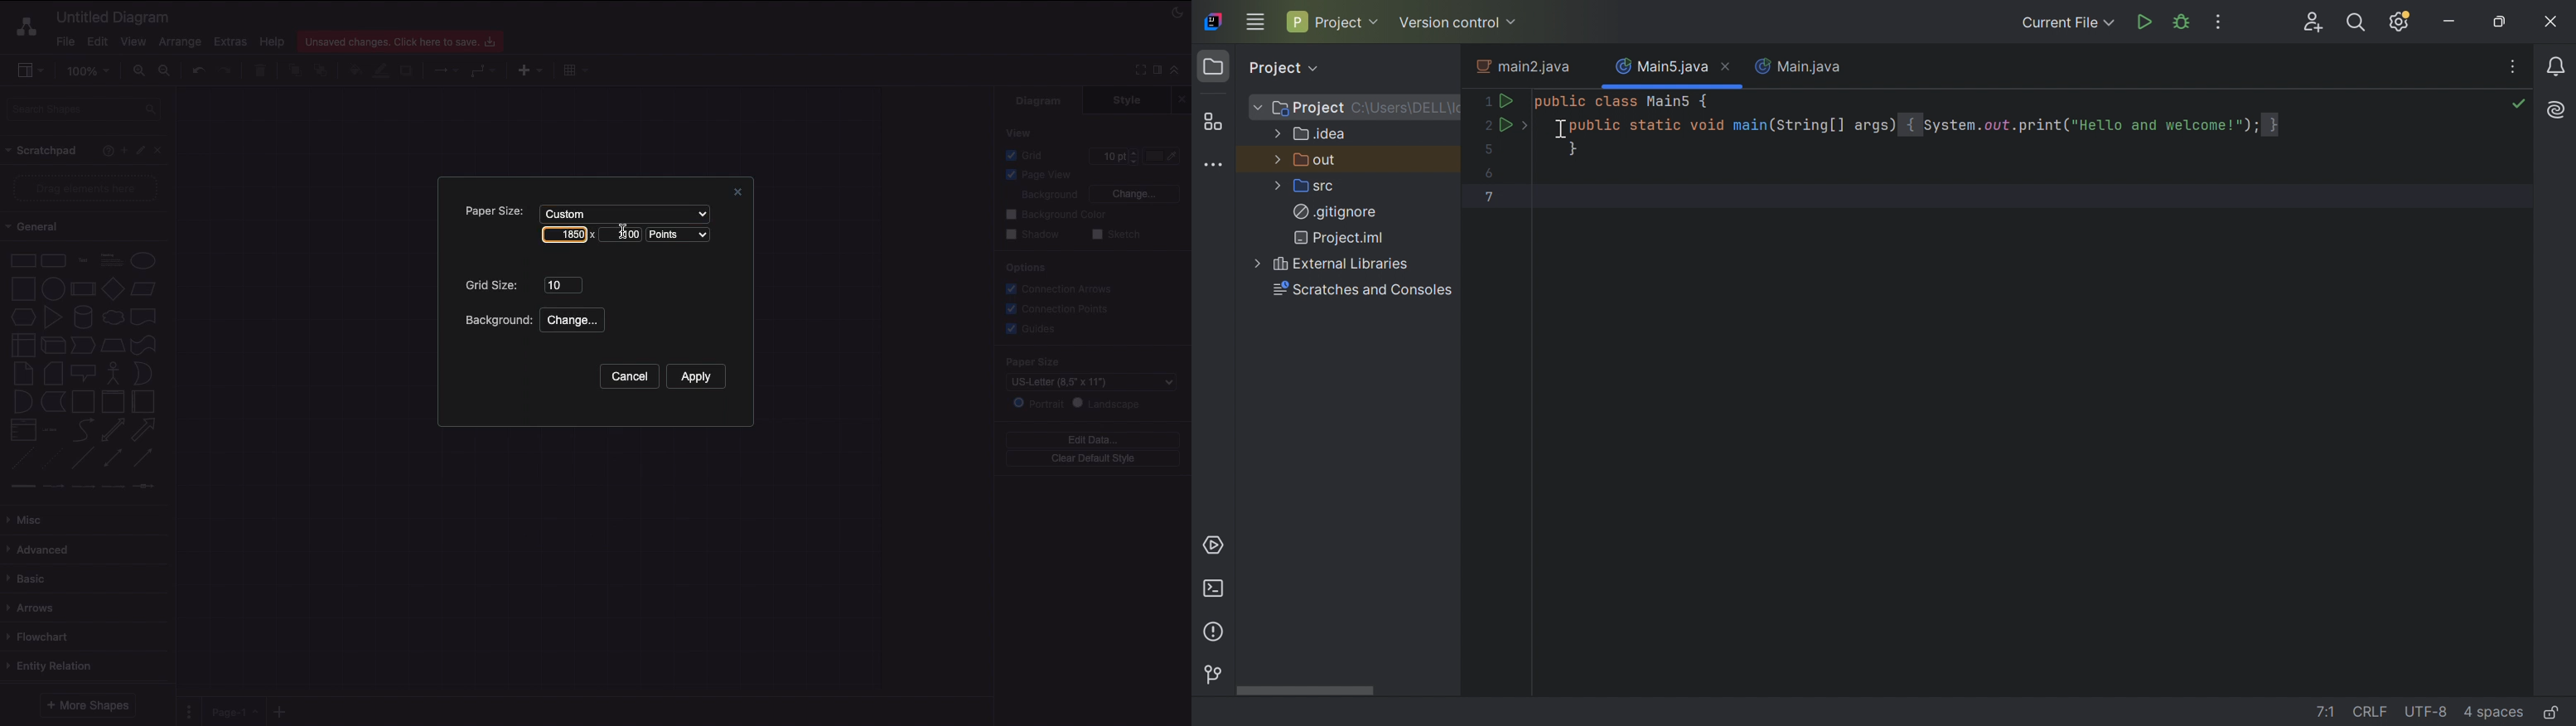 The height and width of the screenshot is (728, 2576). Describe the element at coordinates (1040, 100) in the screenshot. I see `Diagram` at that location.